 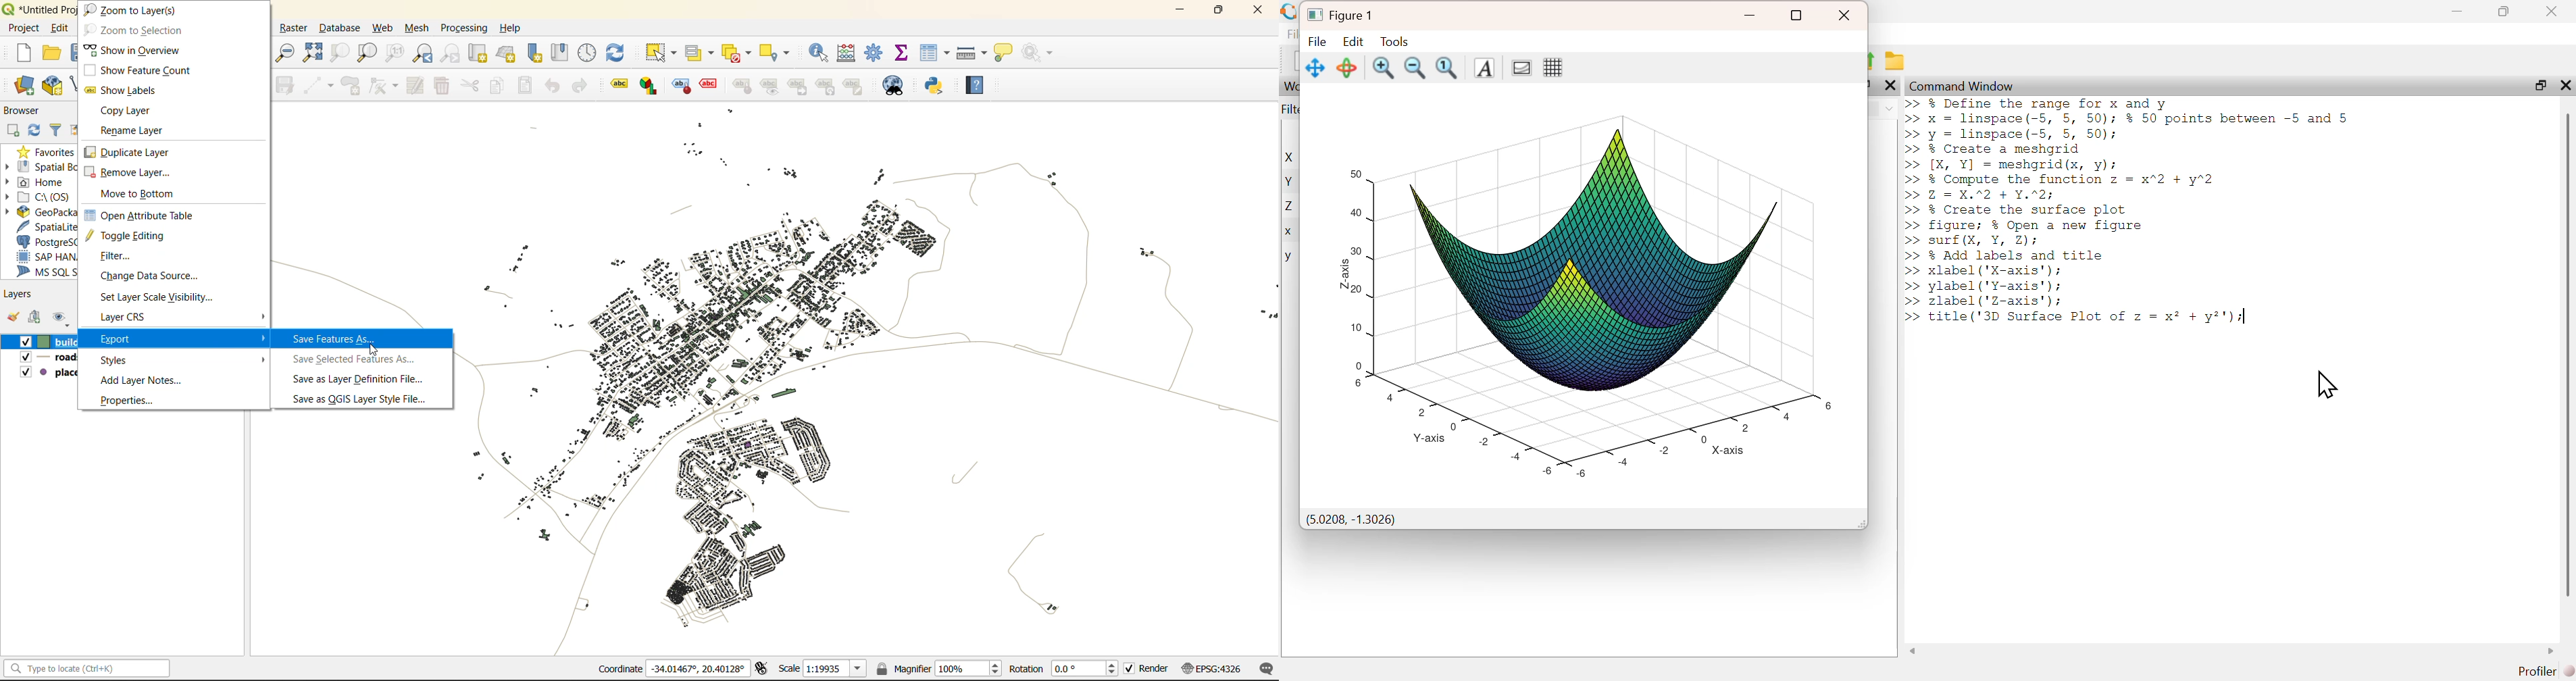 What do you see at coordinates (710, 87) in the screenshot?
I see `toggle display of unplaced` at bounding box center [710, 87].